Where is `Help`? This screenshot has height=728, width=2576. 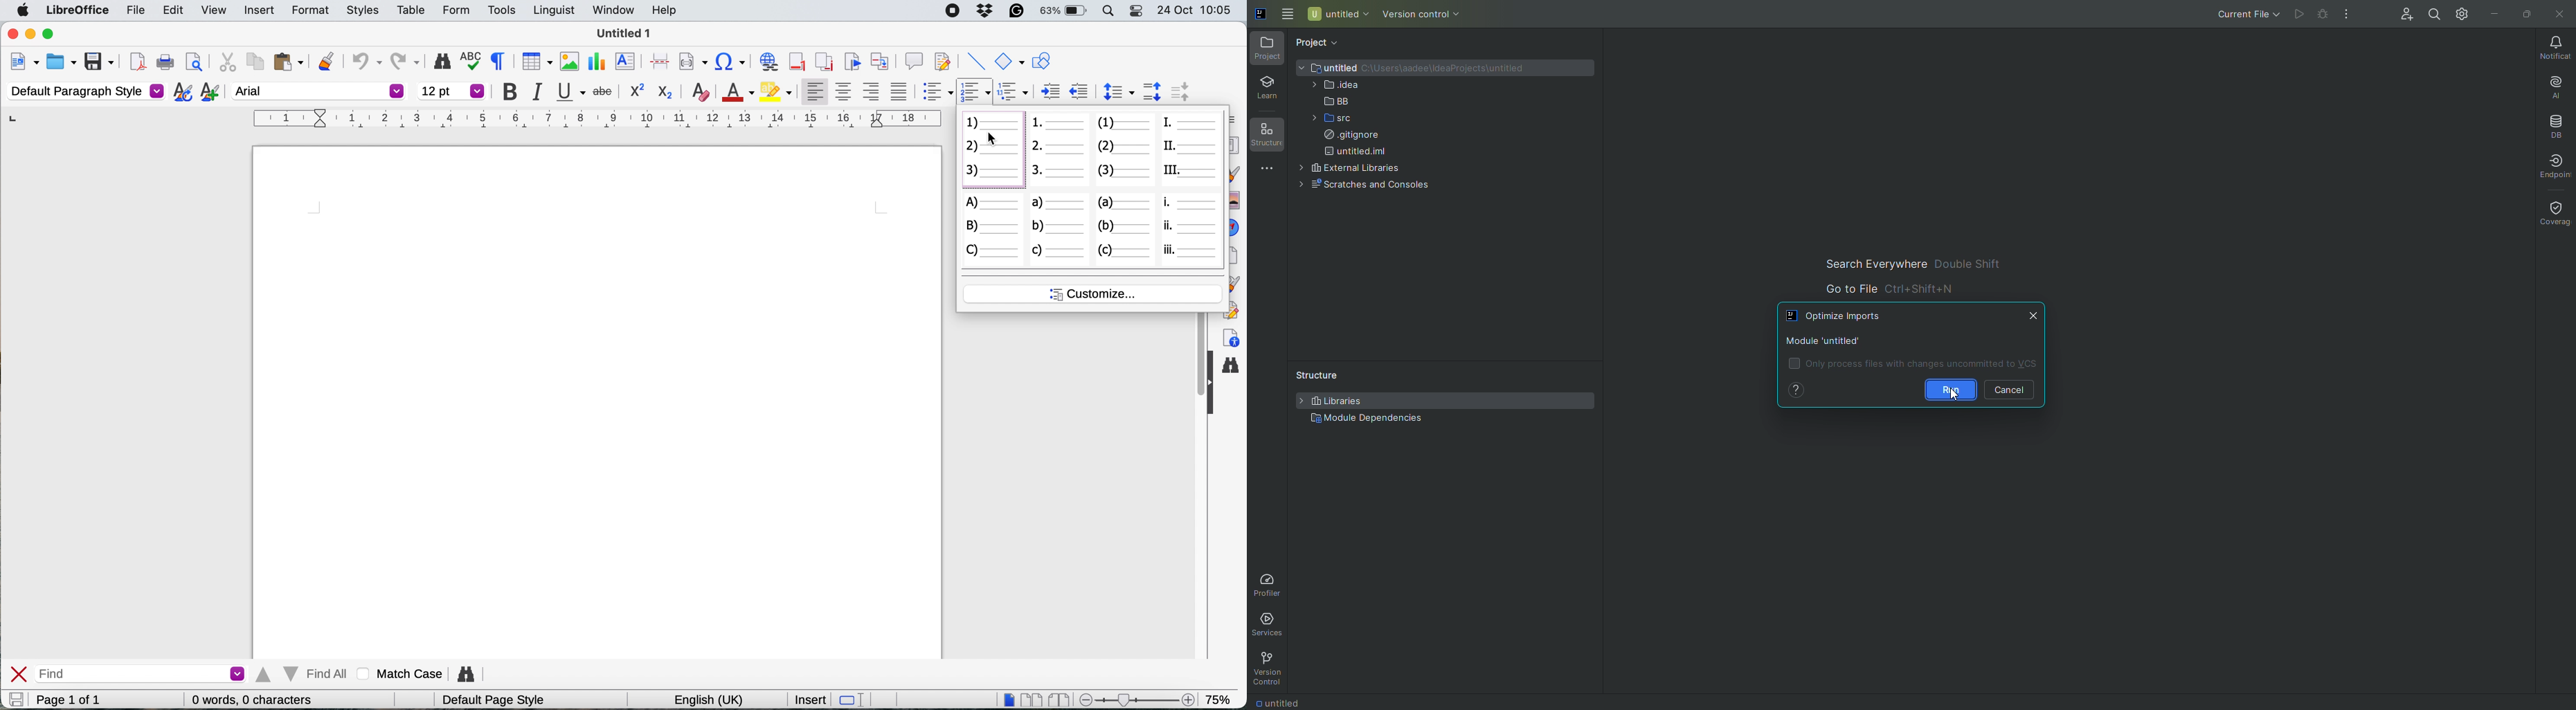 Help is located at coordinates (1801, 390).